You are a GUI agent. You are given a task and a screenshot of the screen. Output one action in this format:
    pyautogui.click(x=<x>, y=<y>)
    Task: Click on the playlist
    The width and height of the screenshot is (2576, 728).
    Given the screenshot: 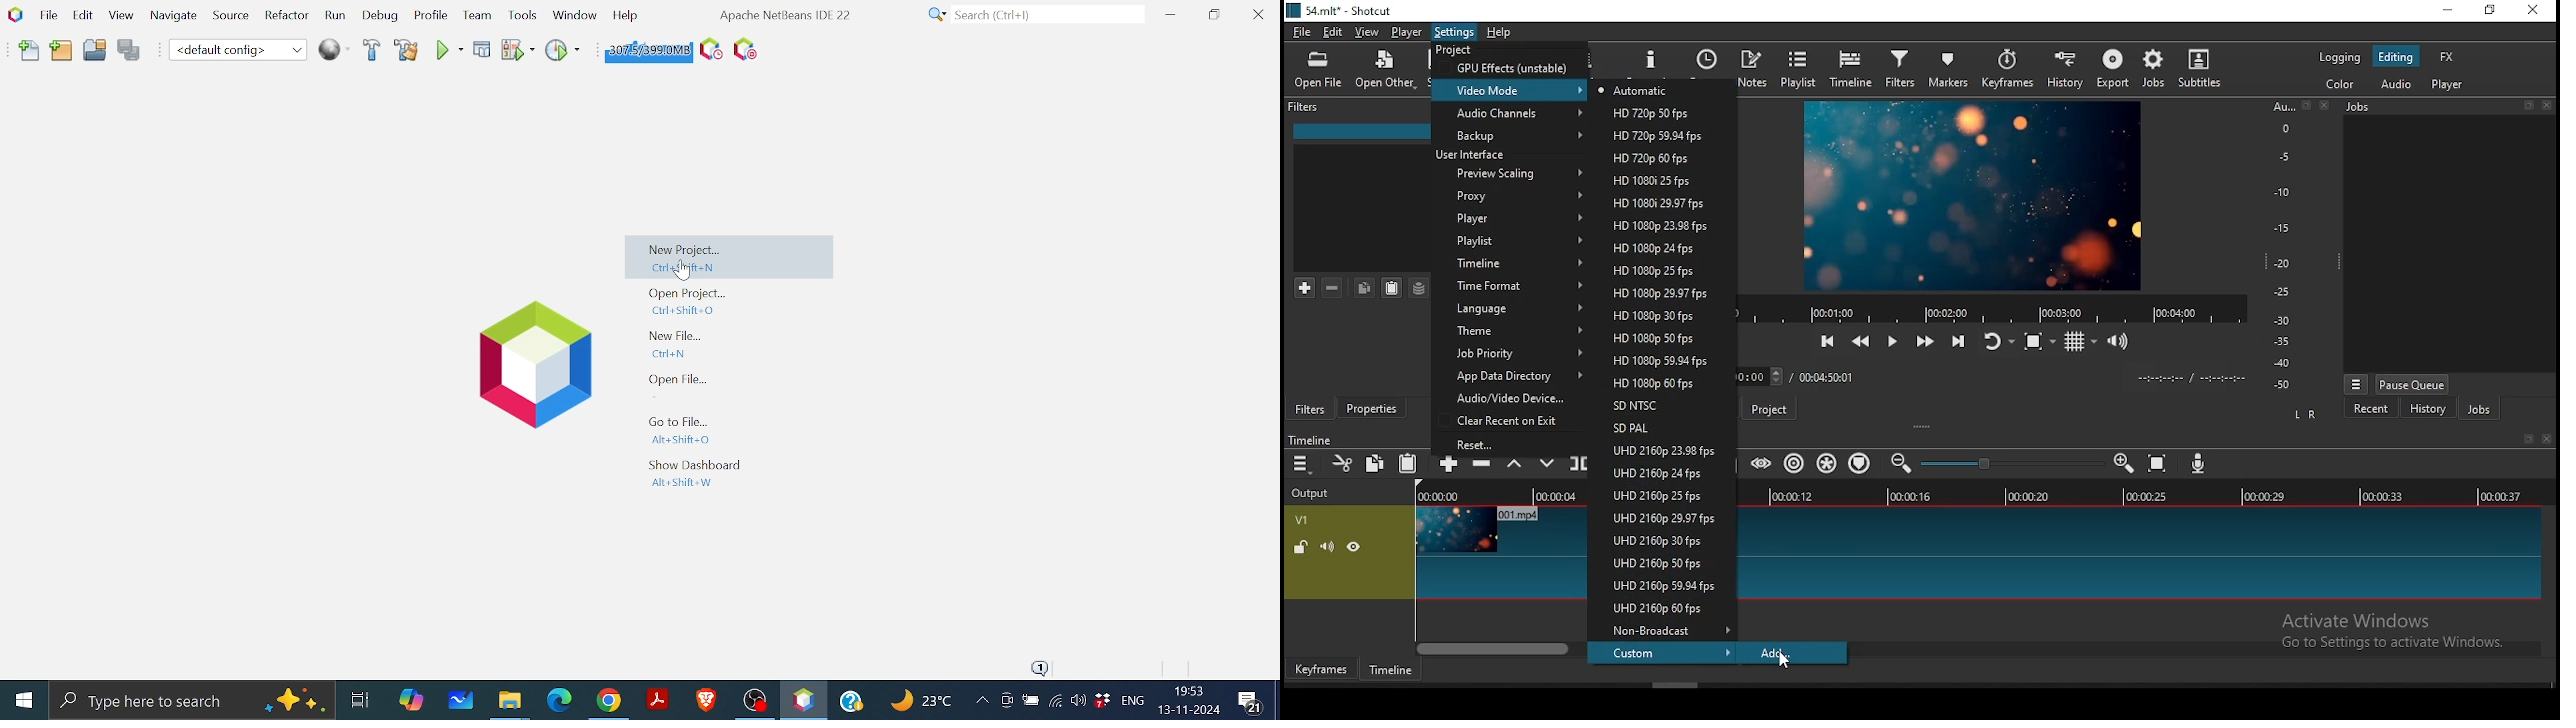 What is the action you would take?
    pyautogui.click(x=1510, y=242)
    